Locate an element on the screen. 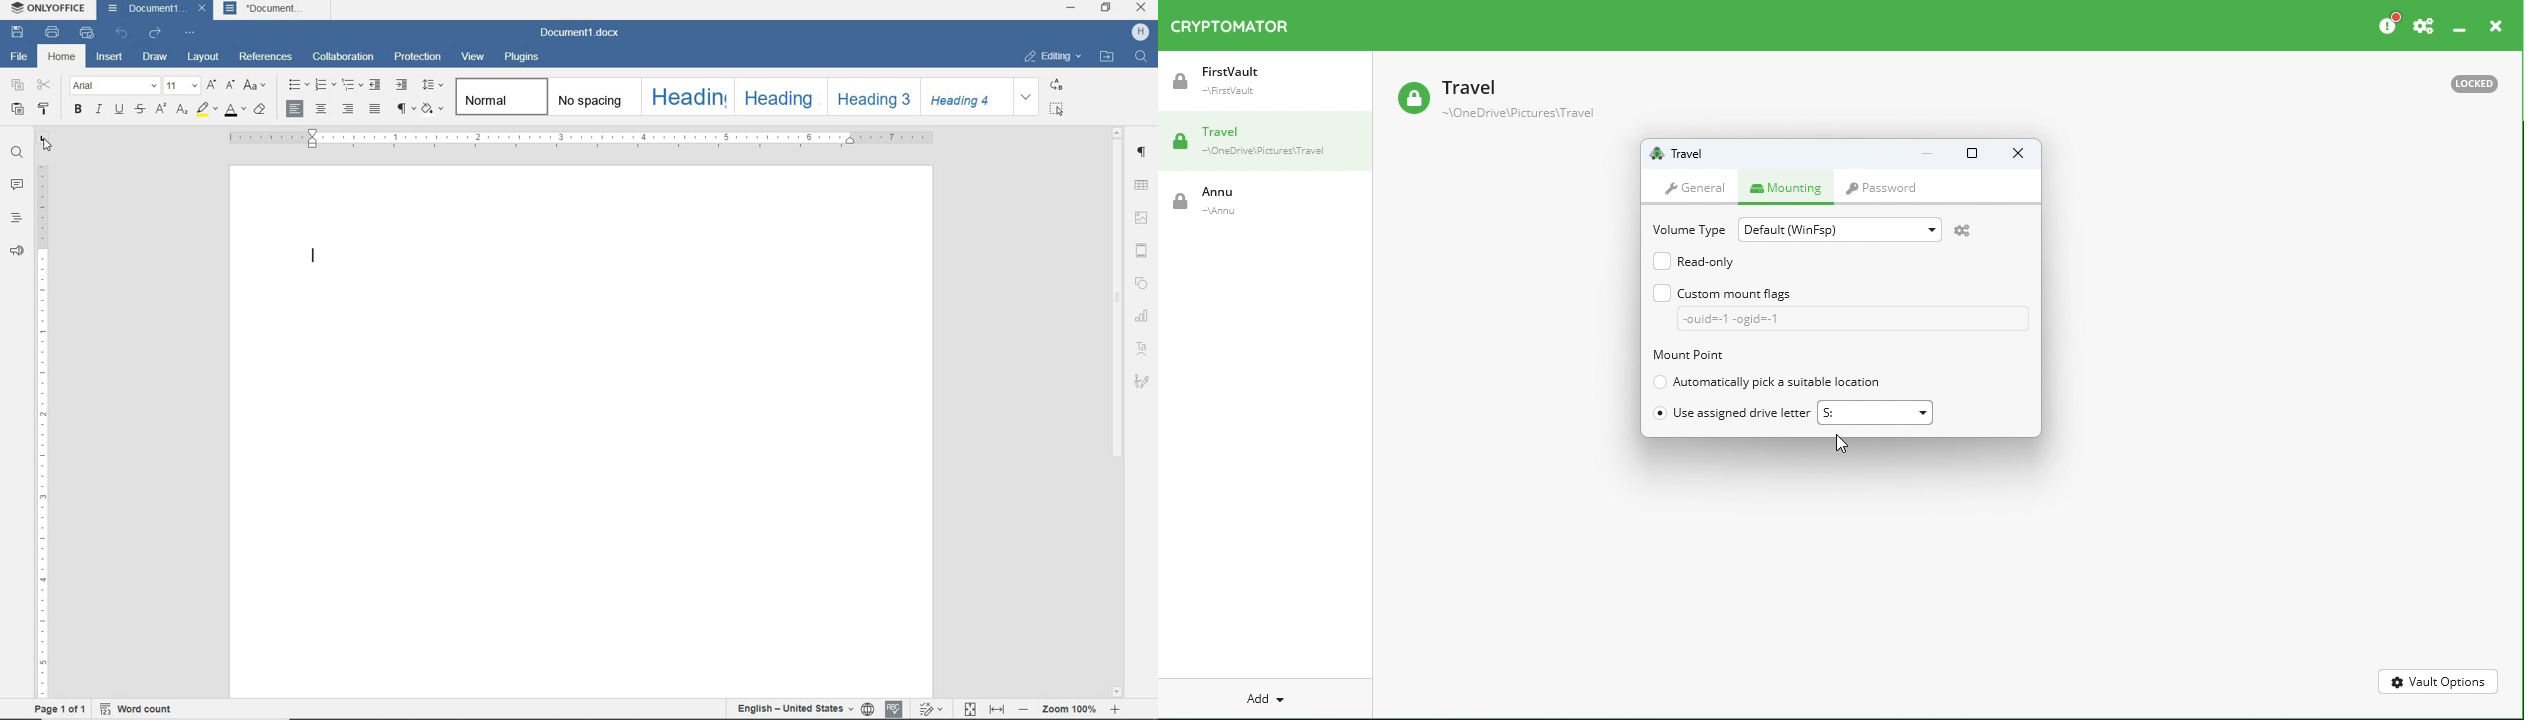  Read only is located at coordinates (1697, 260).